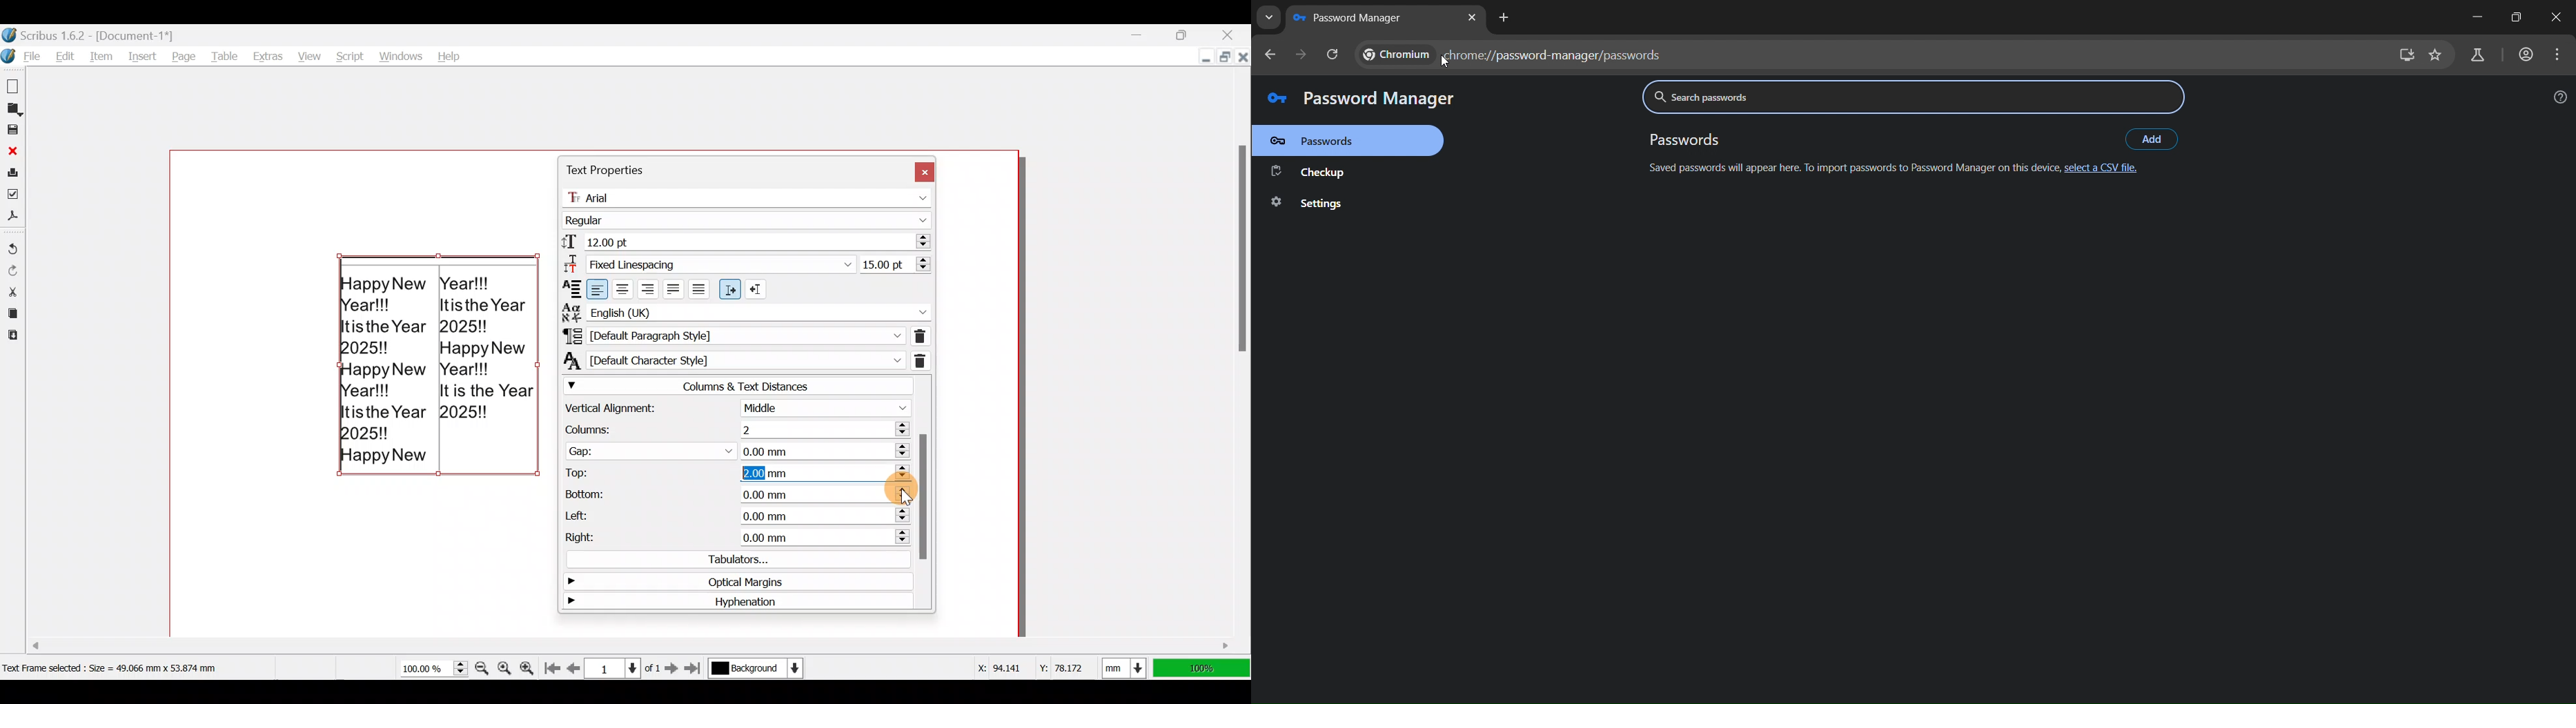 This screenshot has width=2576, height=728. What do you see at coordinates (1197, 57) in the screenshot?
I see `minimize` at bounding box center [1197, 57].